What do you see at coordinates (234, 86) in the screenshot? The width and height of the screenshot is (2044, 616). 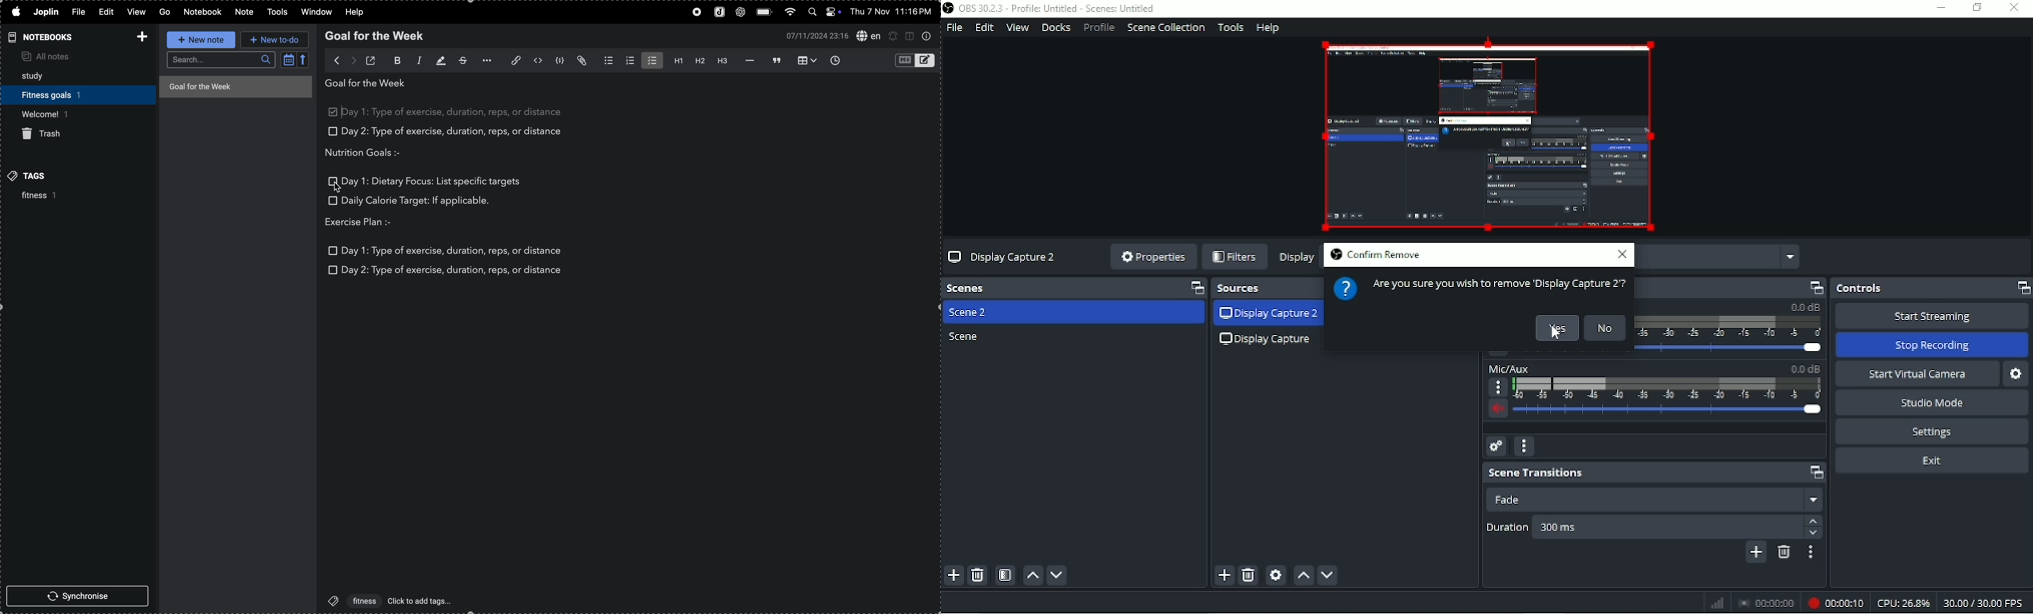 I see `goal for the week` at bounding box center [234, 86].